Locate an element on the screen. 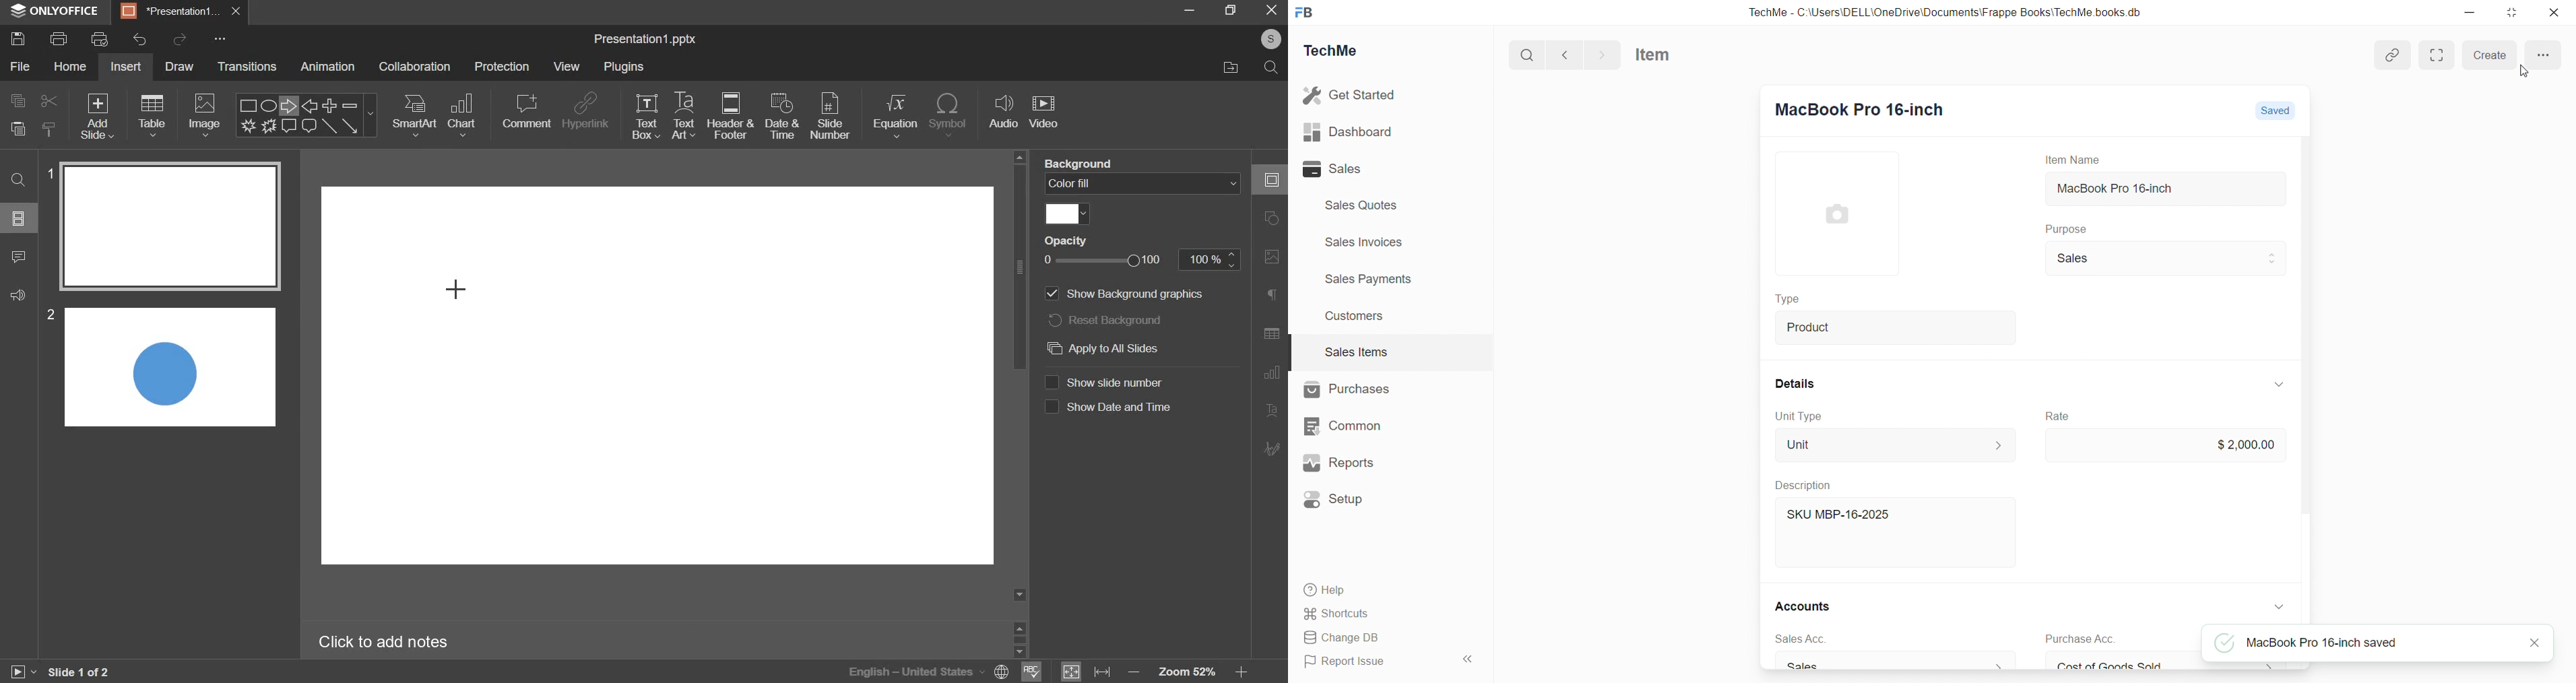 The image size is (2576, 700). exit is located at coordinates (1272, 9).